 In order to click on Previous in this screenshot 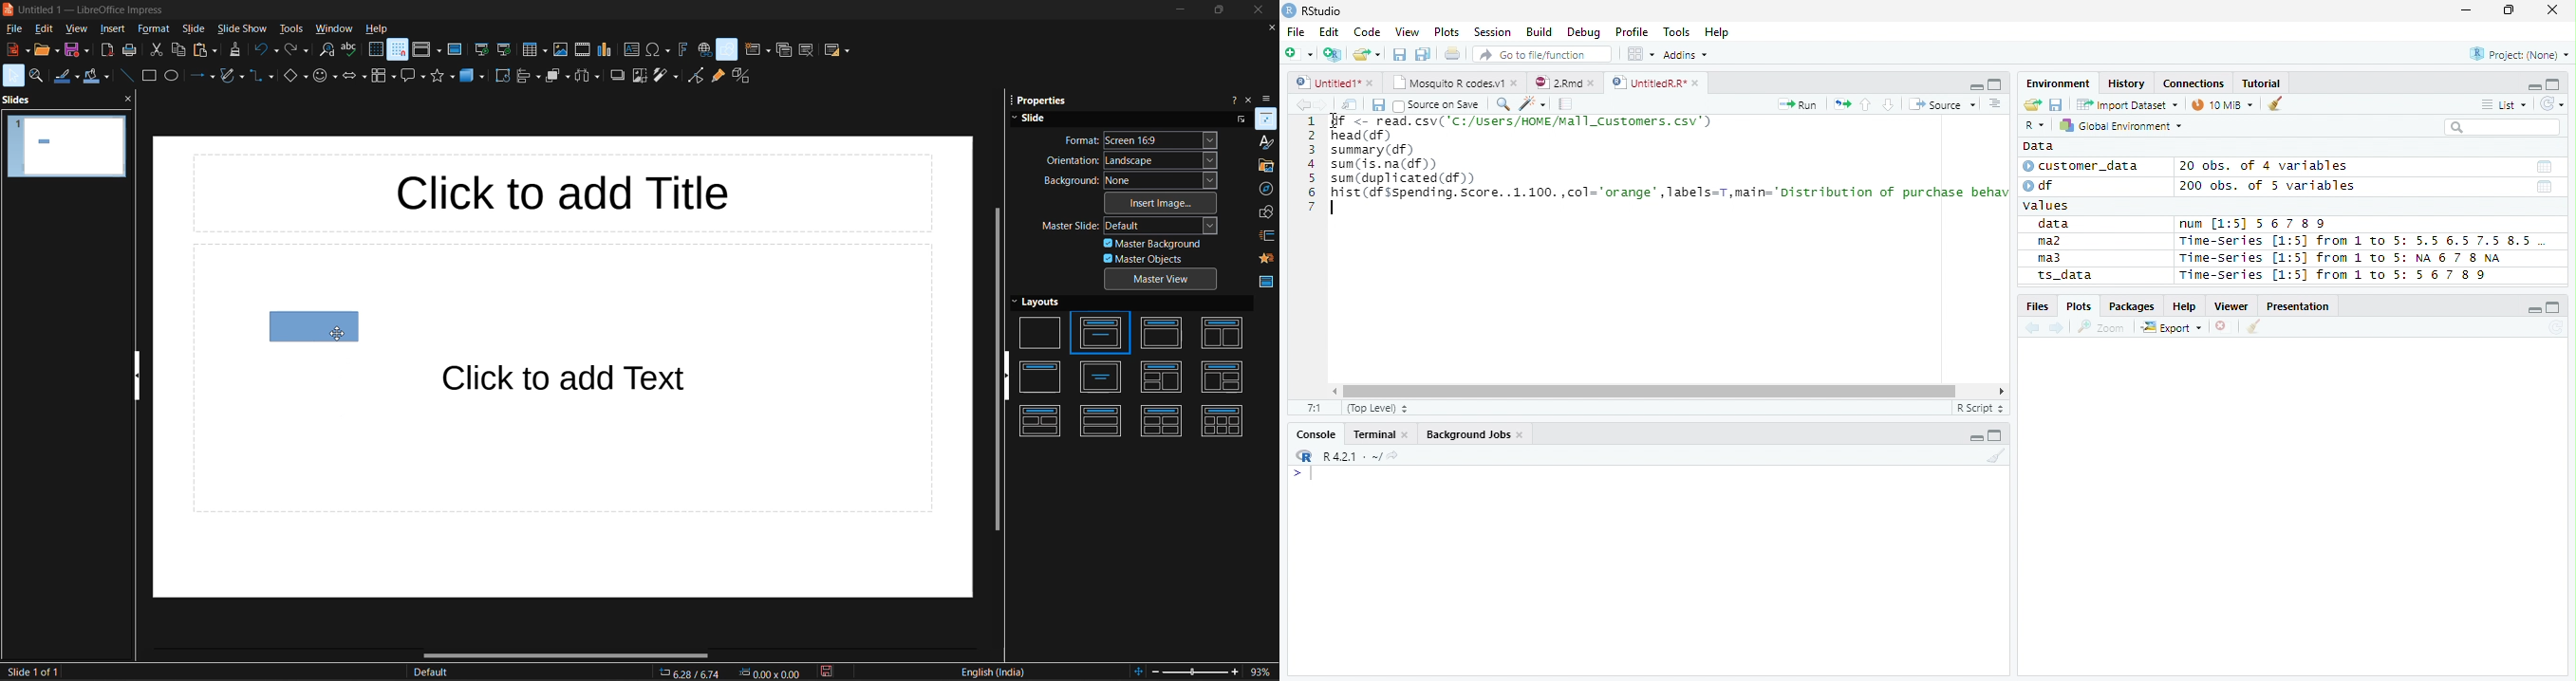, I will do `click(1300, 104)`.